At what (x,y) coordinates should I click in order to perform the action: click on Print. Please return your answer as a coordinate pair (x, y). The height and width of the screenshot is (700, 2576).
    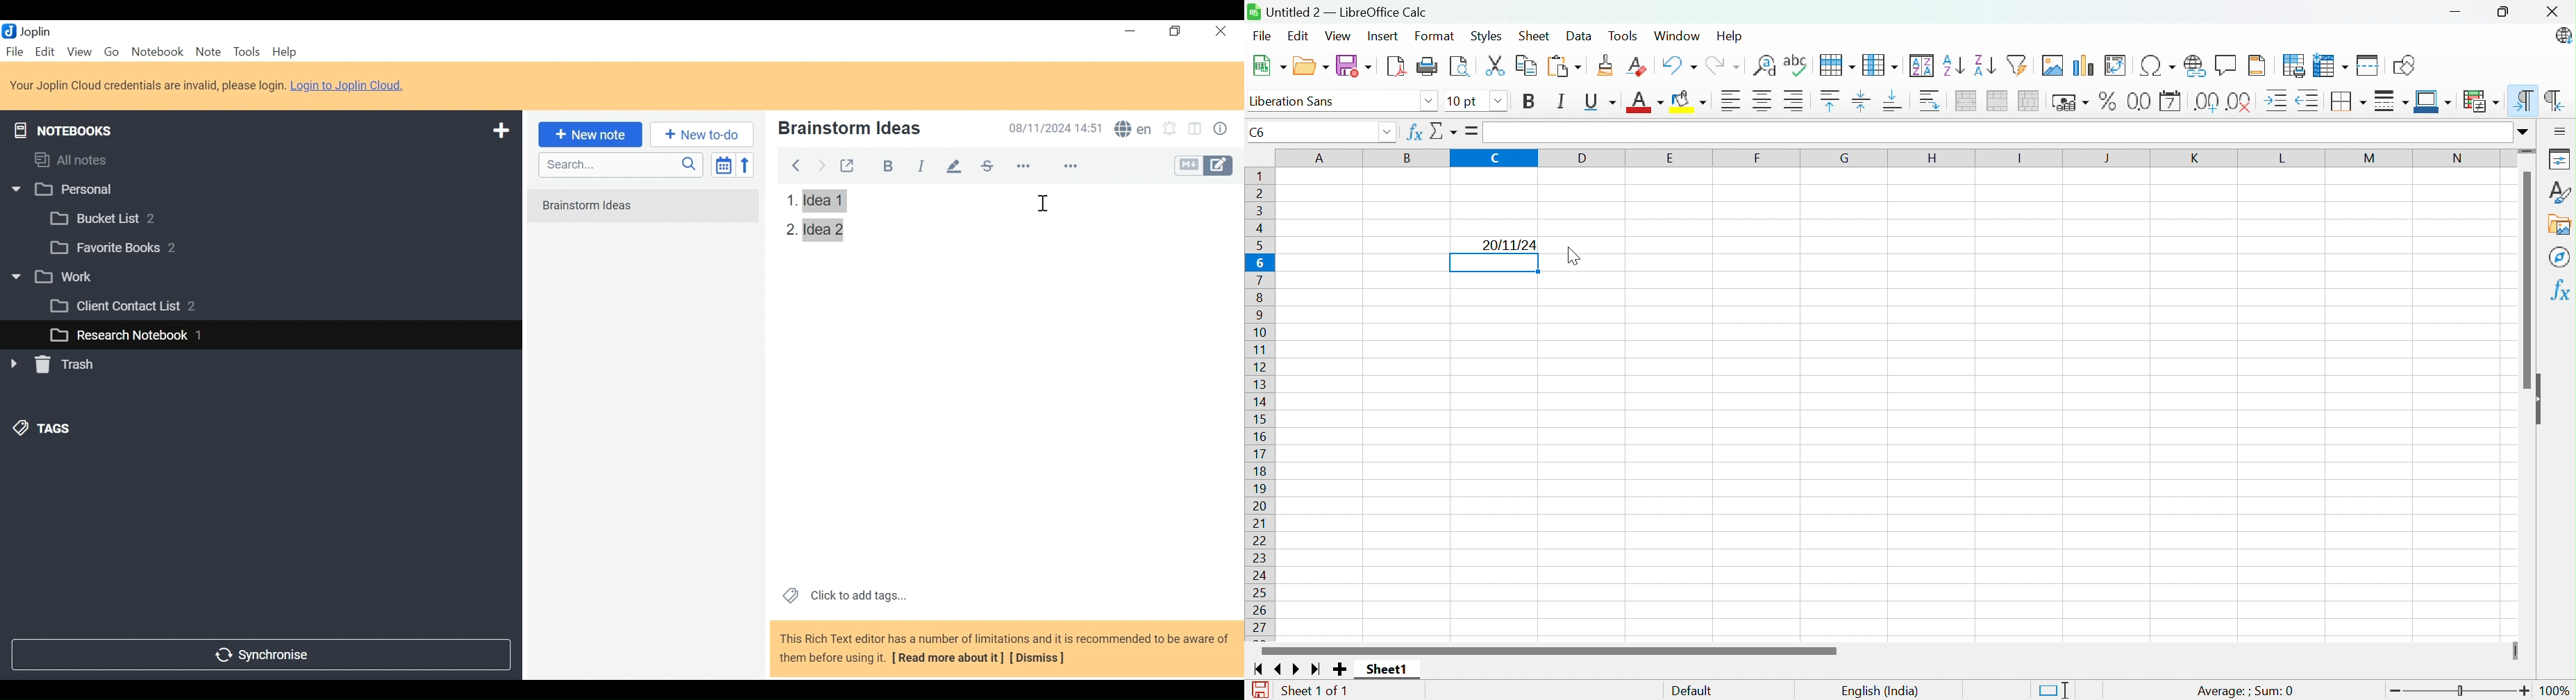
    Looking at the image, I should click on (1427, 66).